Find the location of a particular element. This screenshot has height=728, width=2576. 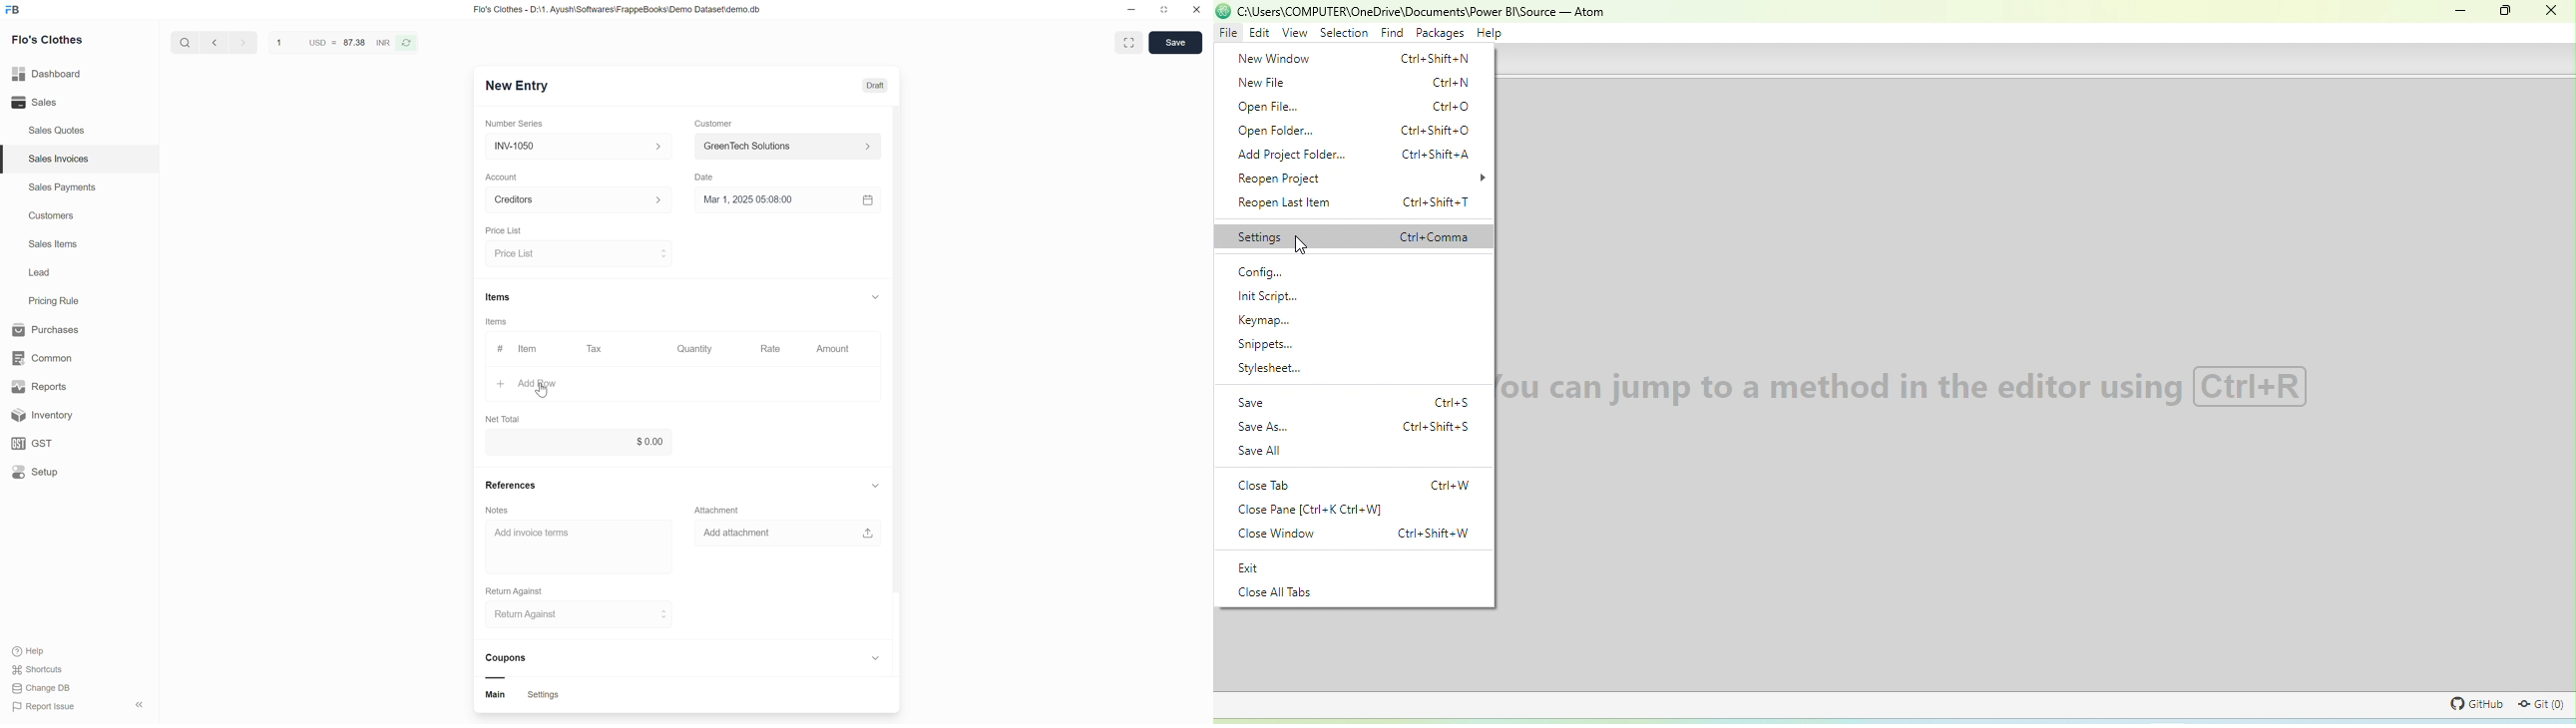

save is located at coordinates (1175, 44).